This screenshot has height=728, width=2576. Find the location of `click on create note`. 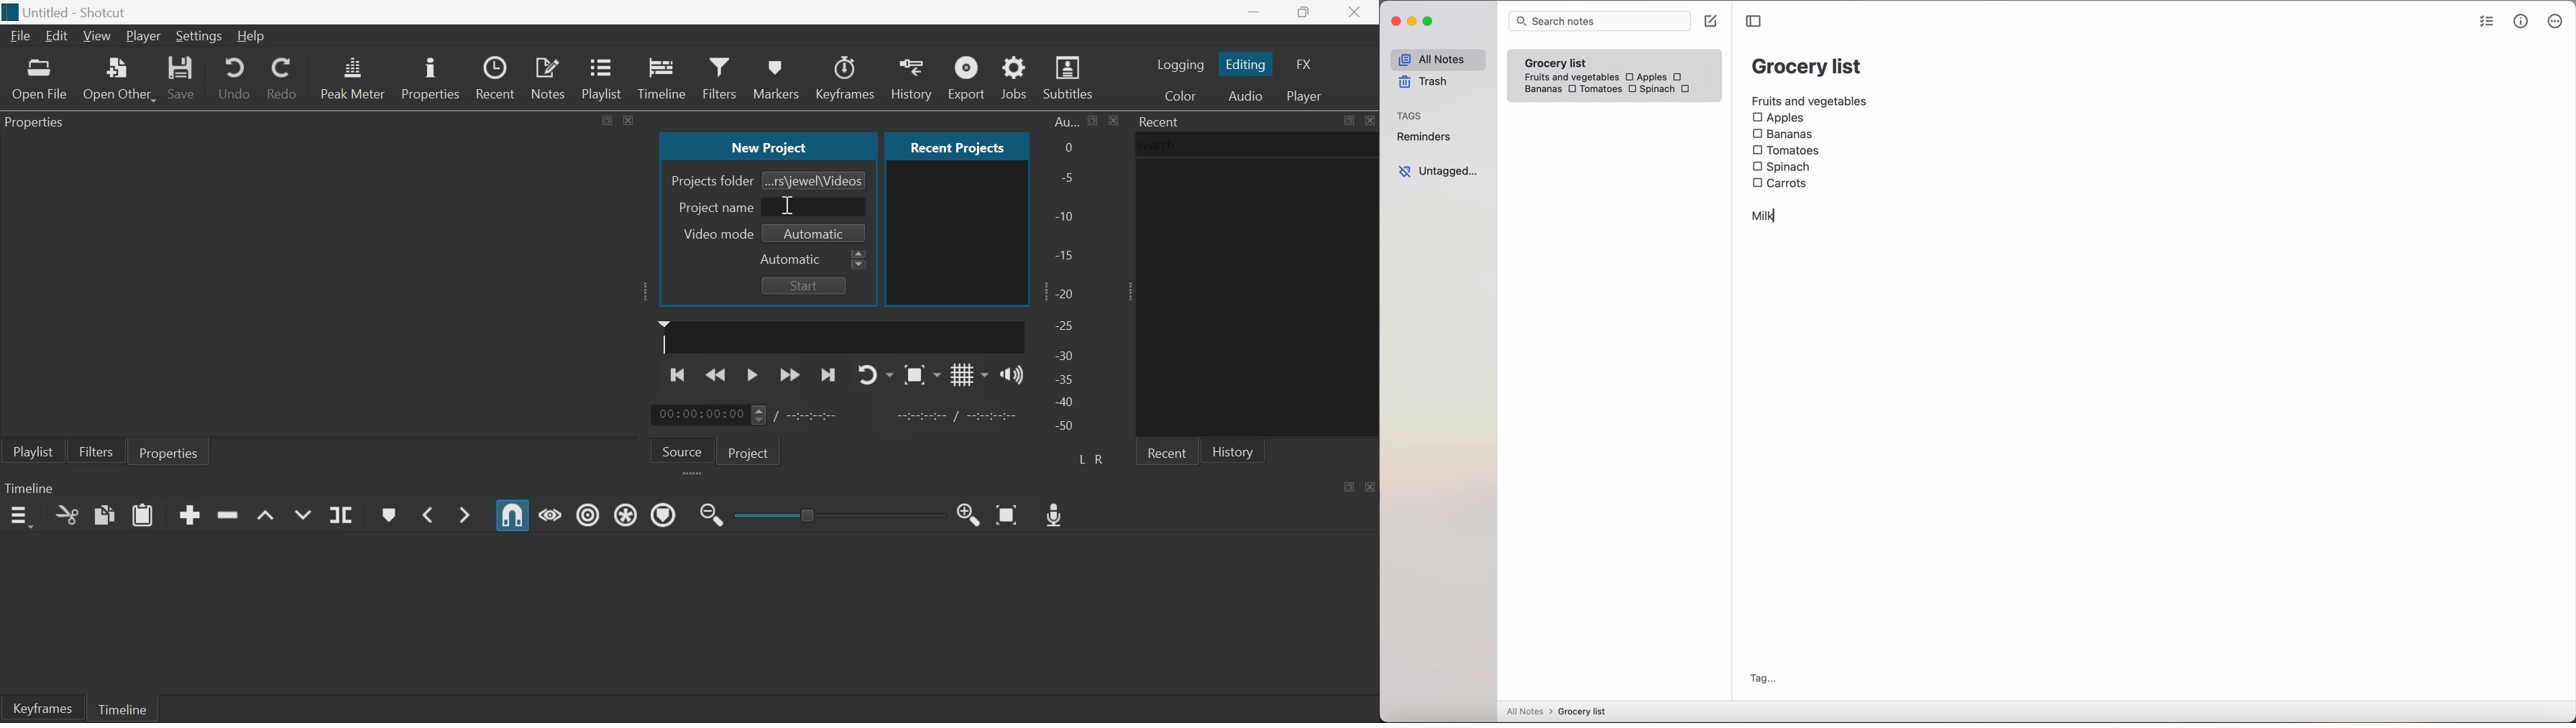

click on create note is located at coordinates (1713, 22).